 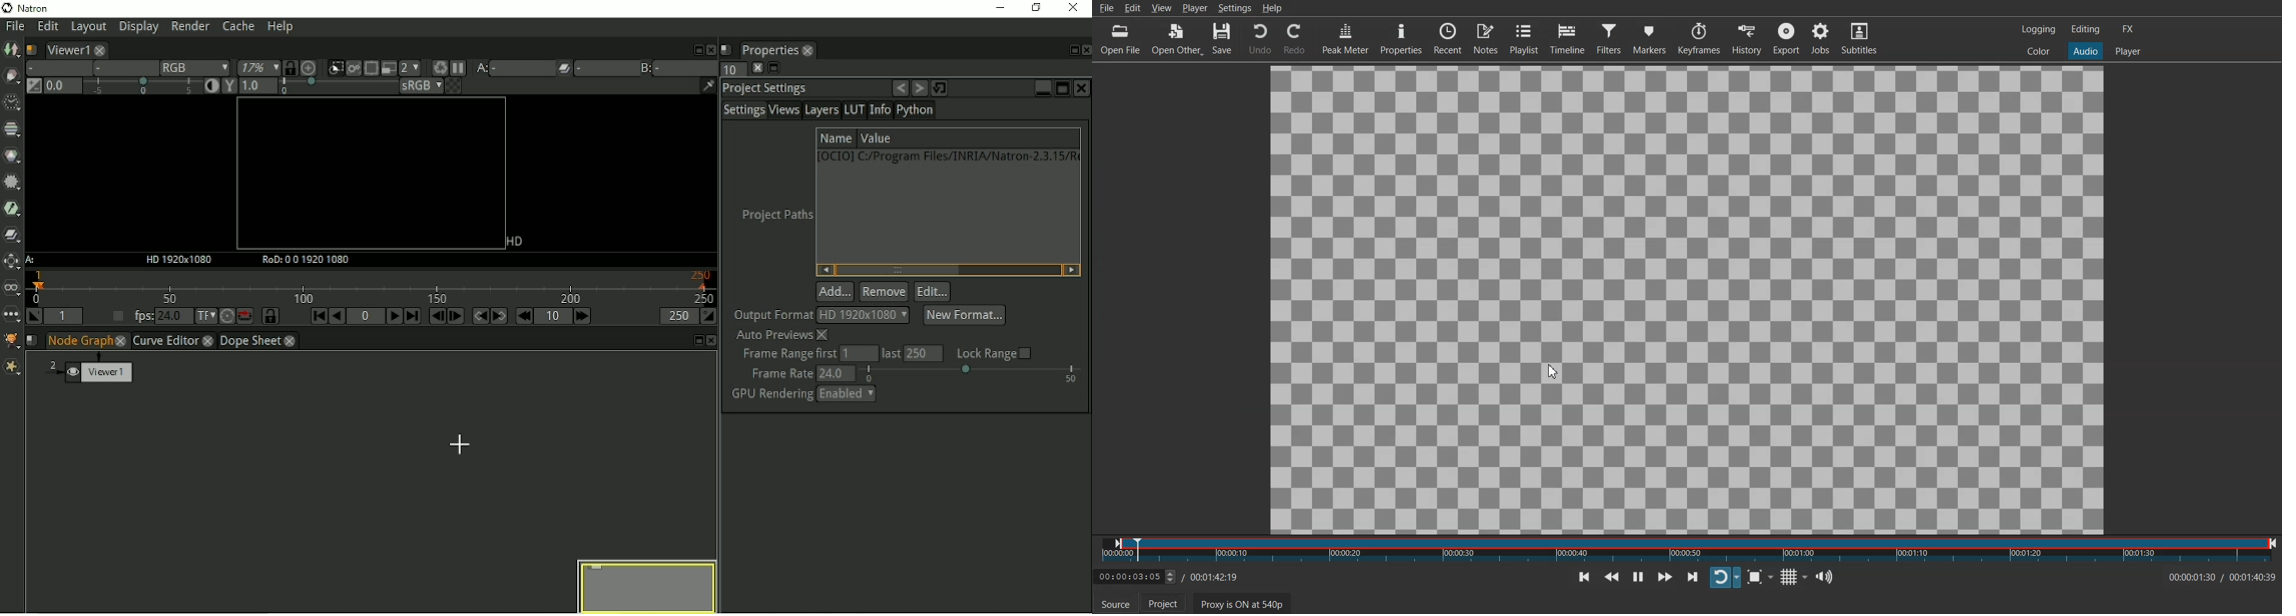 I want to click on Timeline, so click(x=1567, y=38).